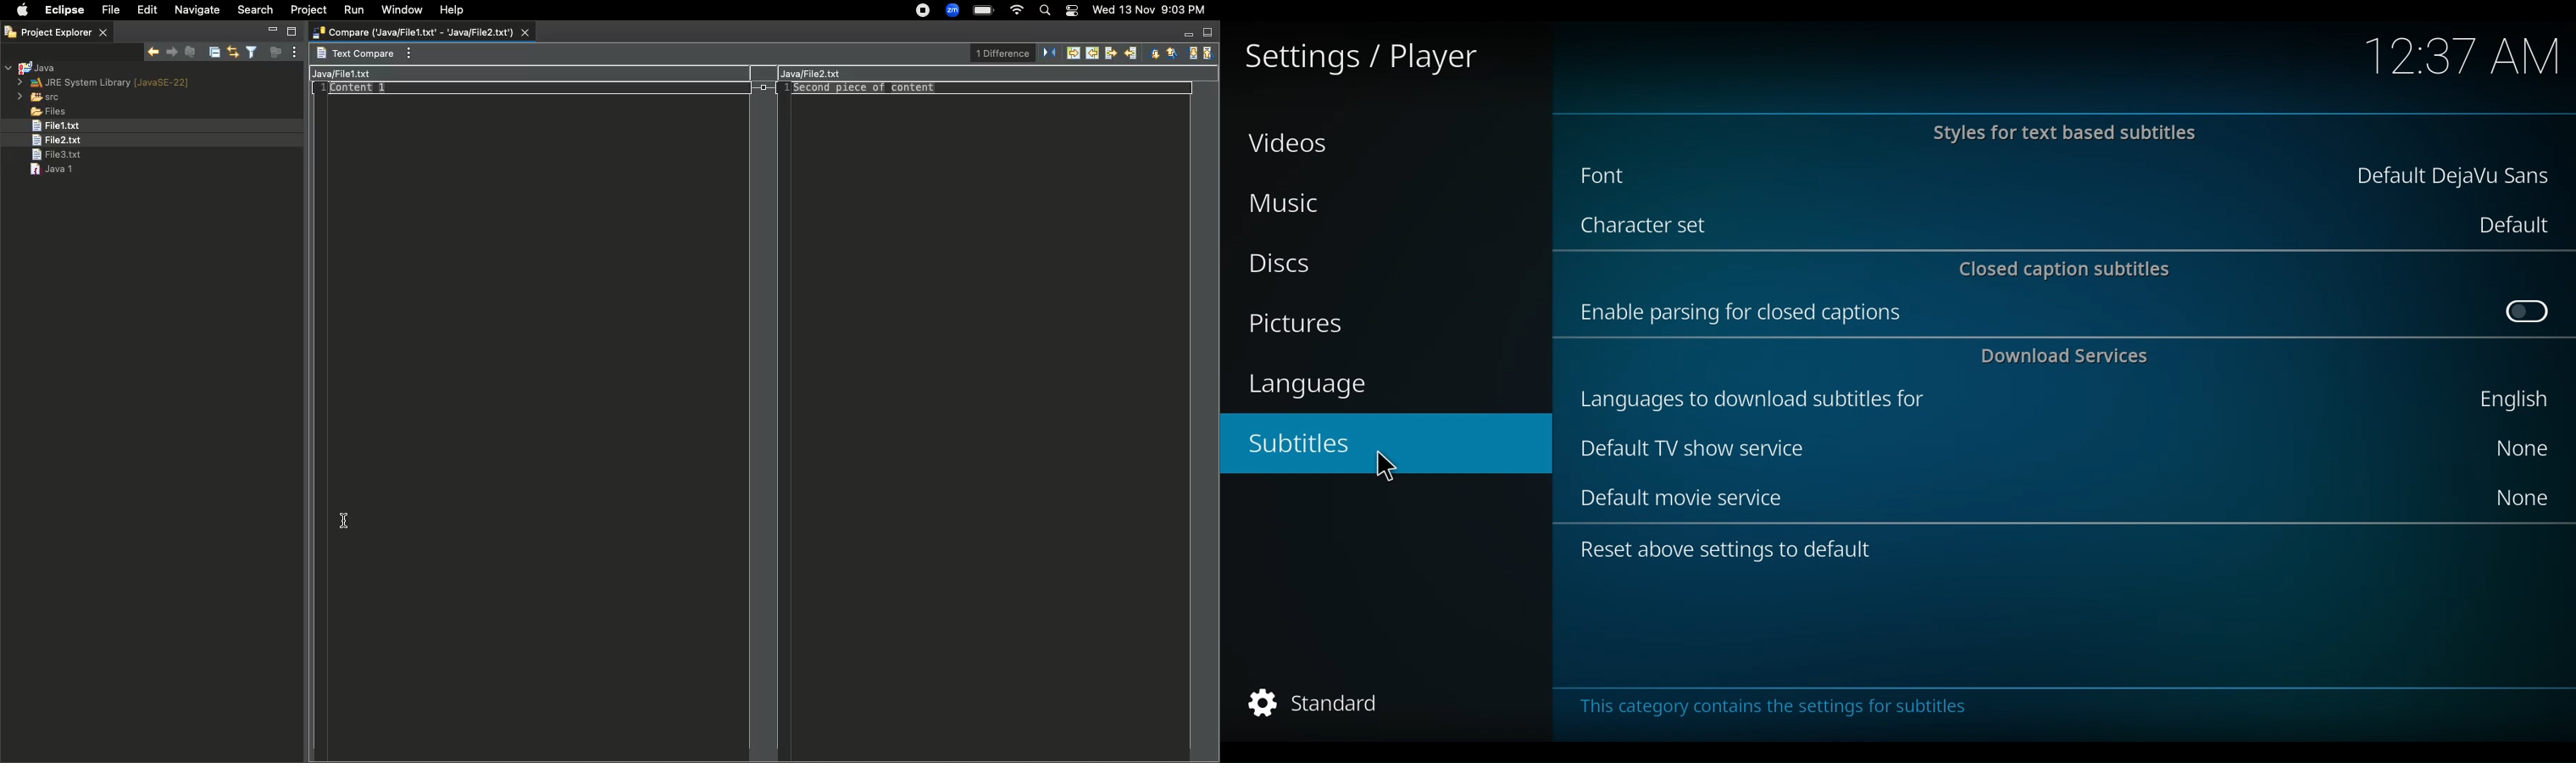 The image size is (2576, 784). I want to click on File 2.txt, so click(53, 140).